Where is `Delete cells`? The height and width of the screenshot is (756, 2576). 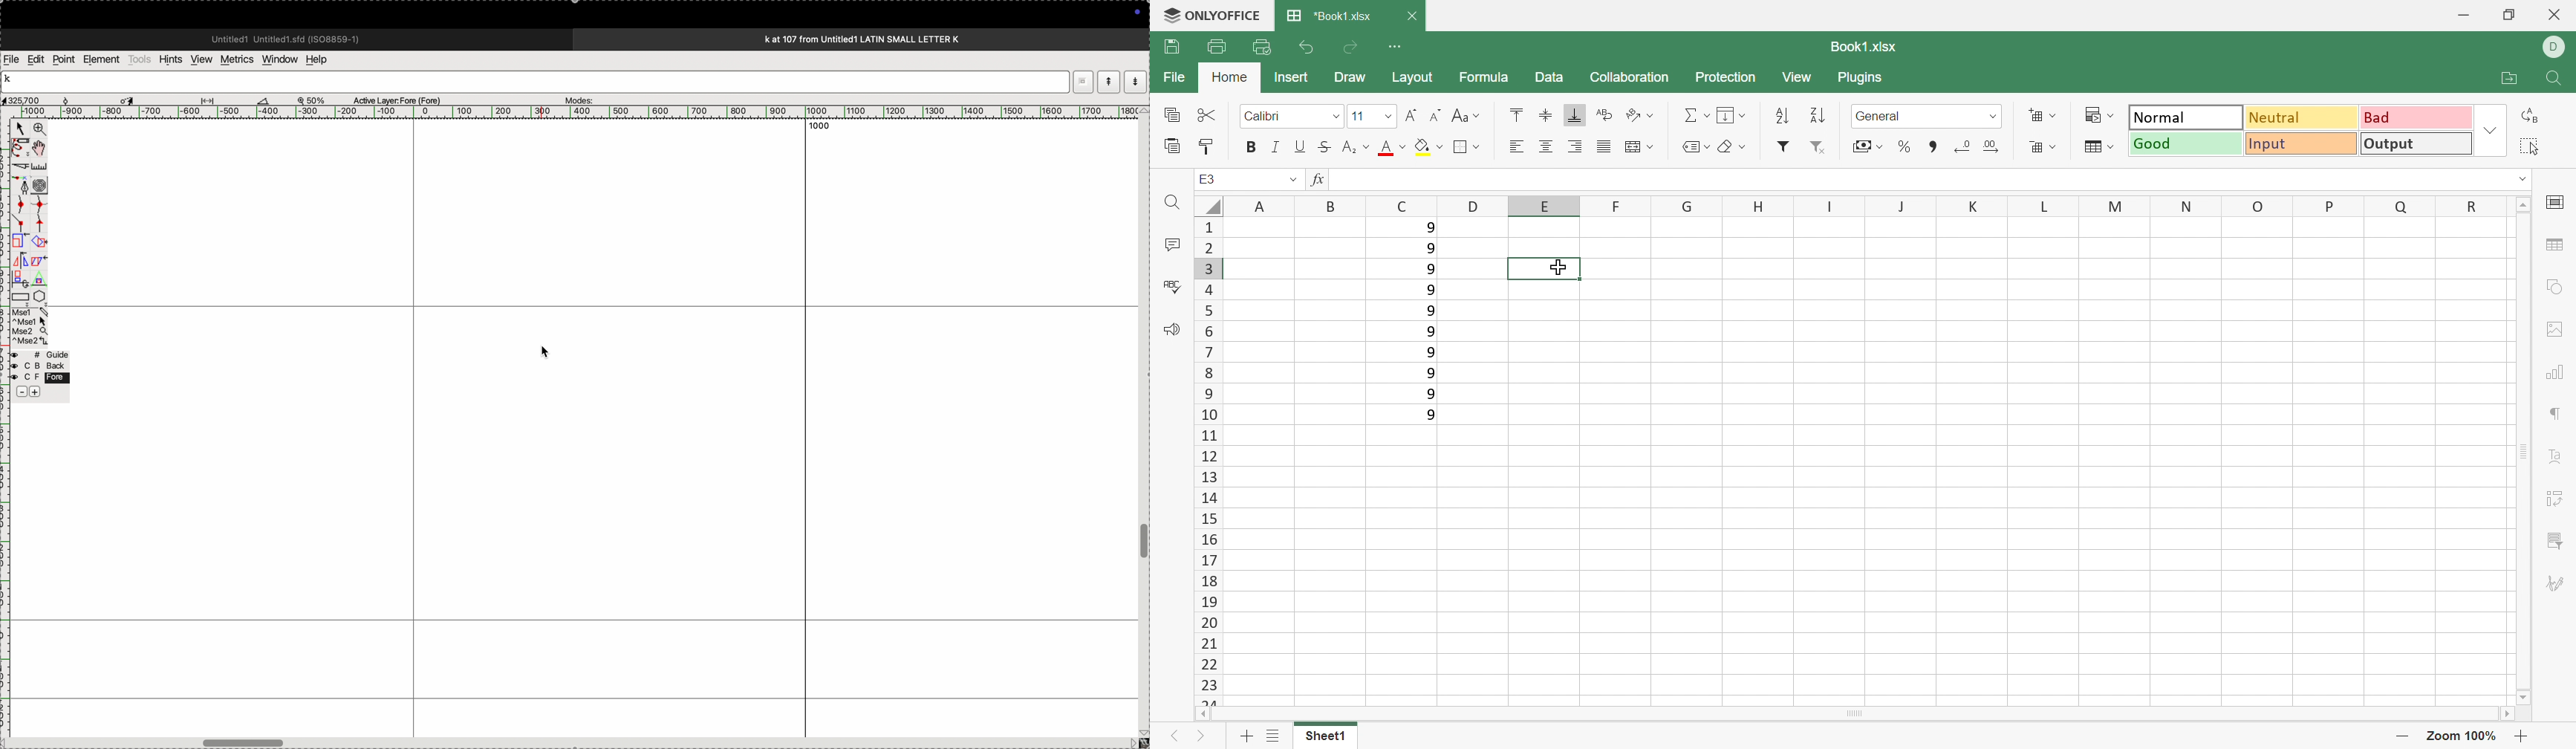
Delete cells is located at coordinates (2045, 146).